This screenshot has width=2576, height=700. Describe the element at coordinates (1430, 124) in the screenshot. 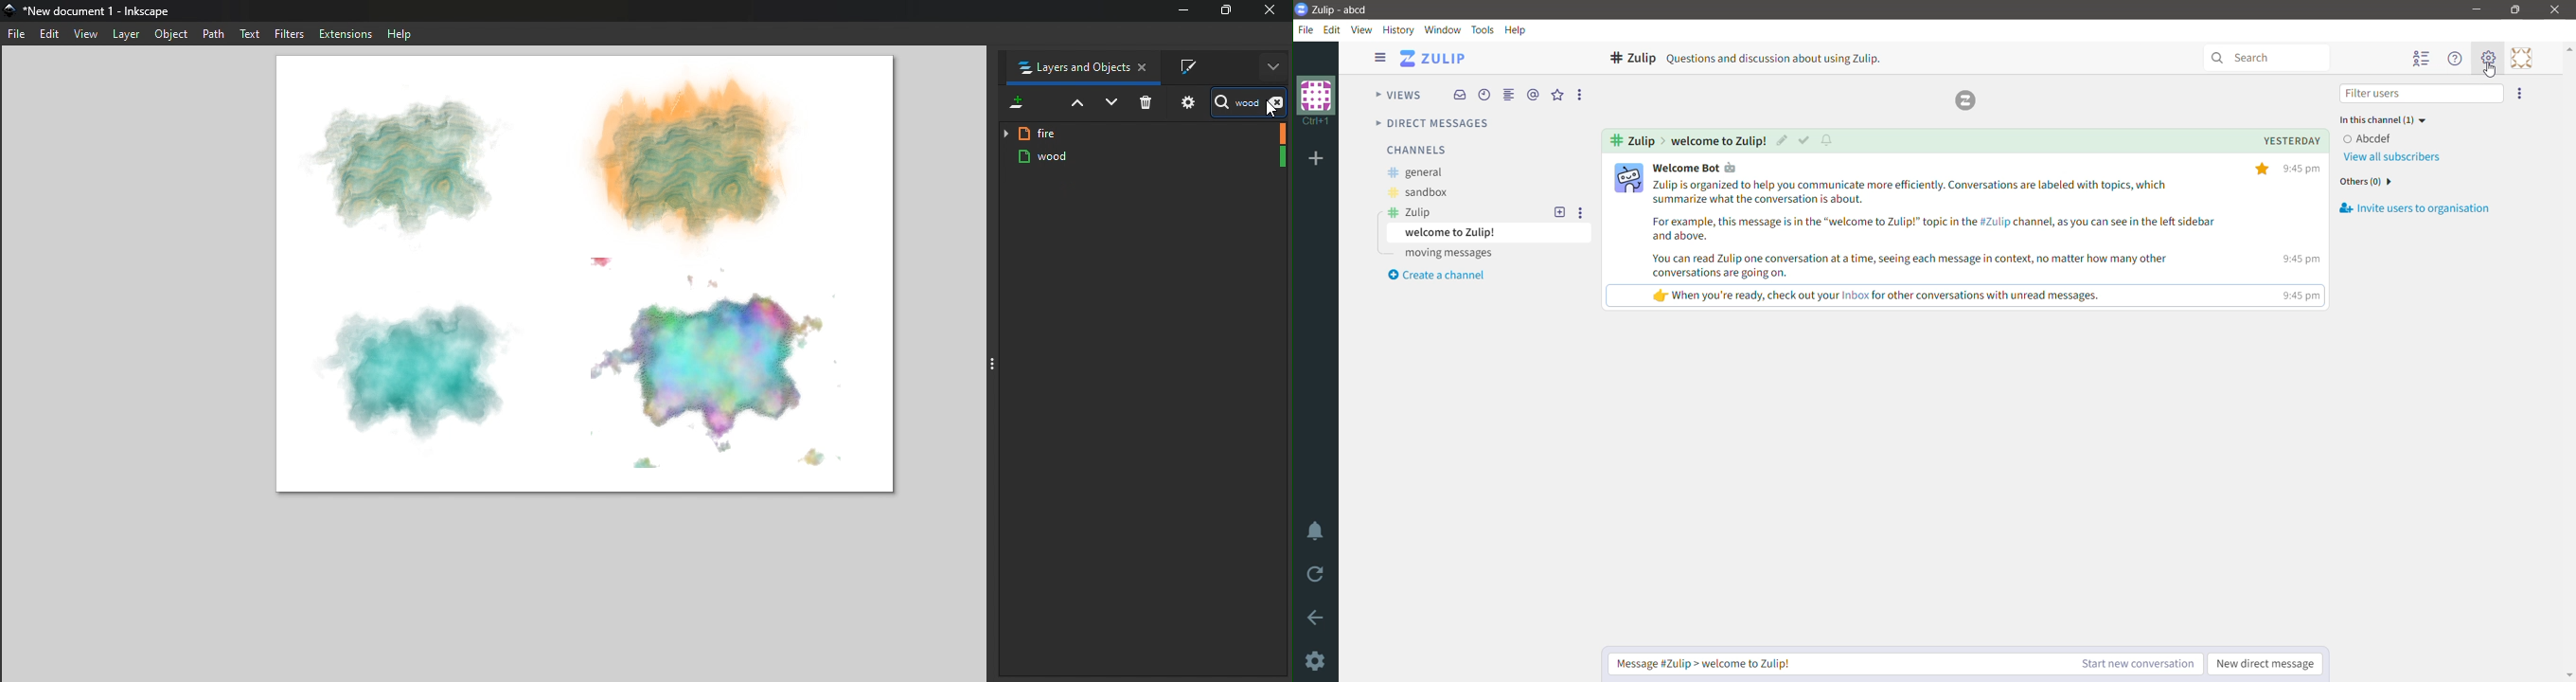

I see `Direct messages` at that location.